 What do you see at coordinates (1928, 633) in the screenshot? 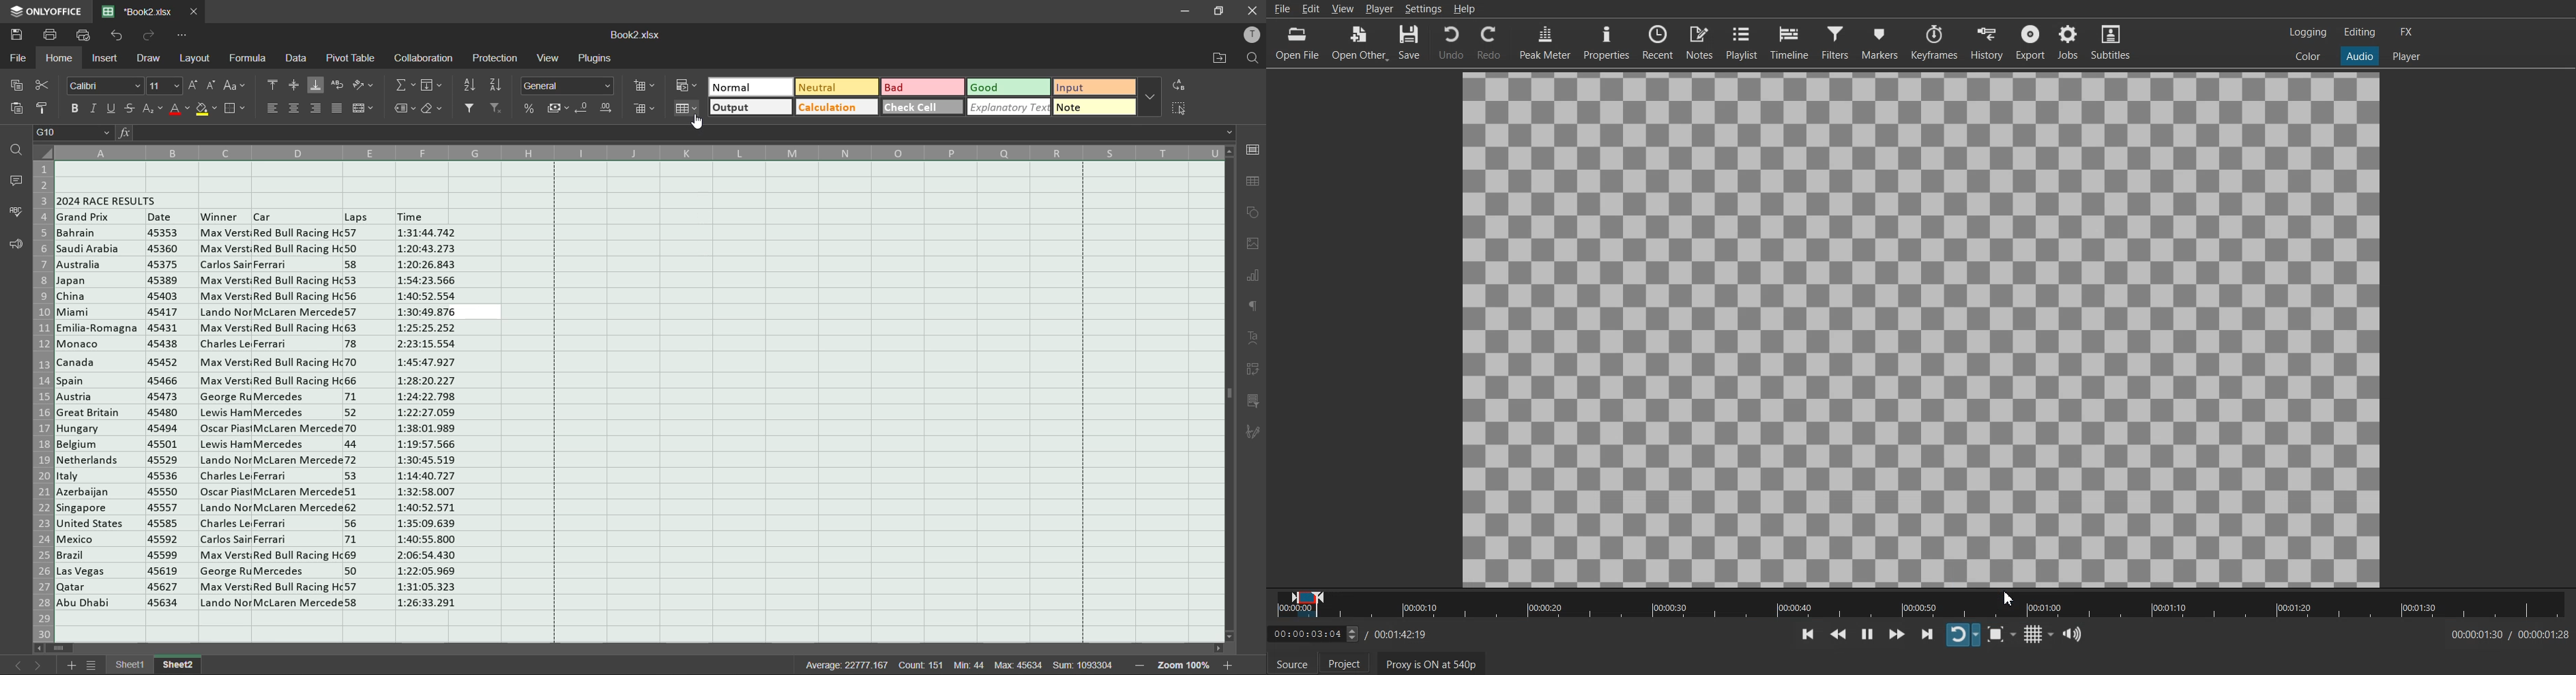
I see `Skip To next point` at bounding box center [1928, 633].